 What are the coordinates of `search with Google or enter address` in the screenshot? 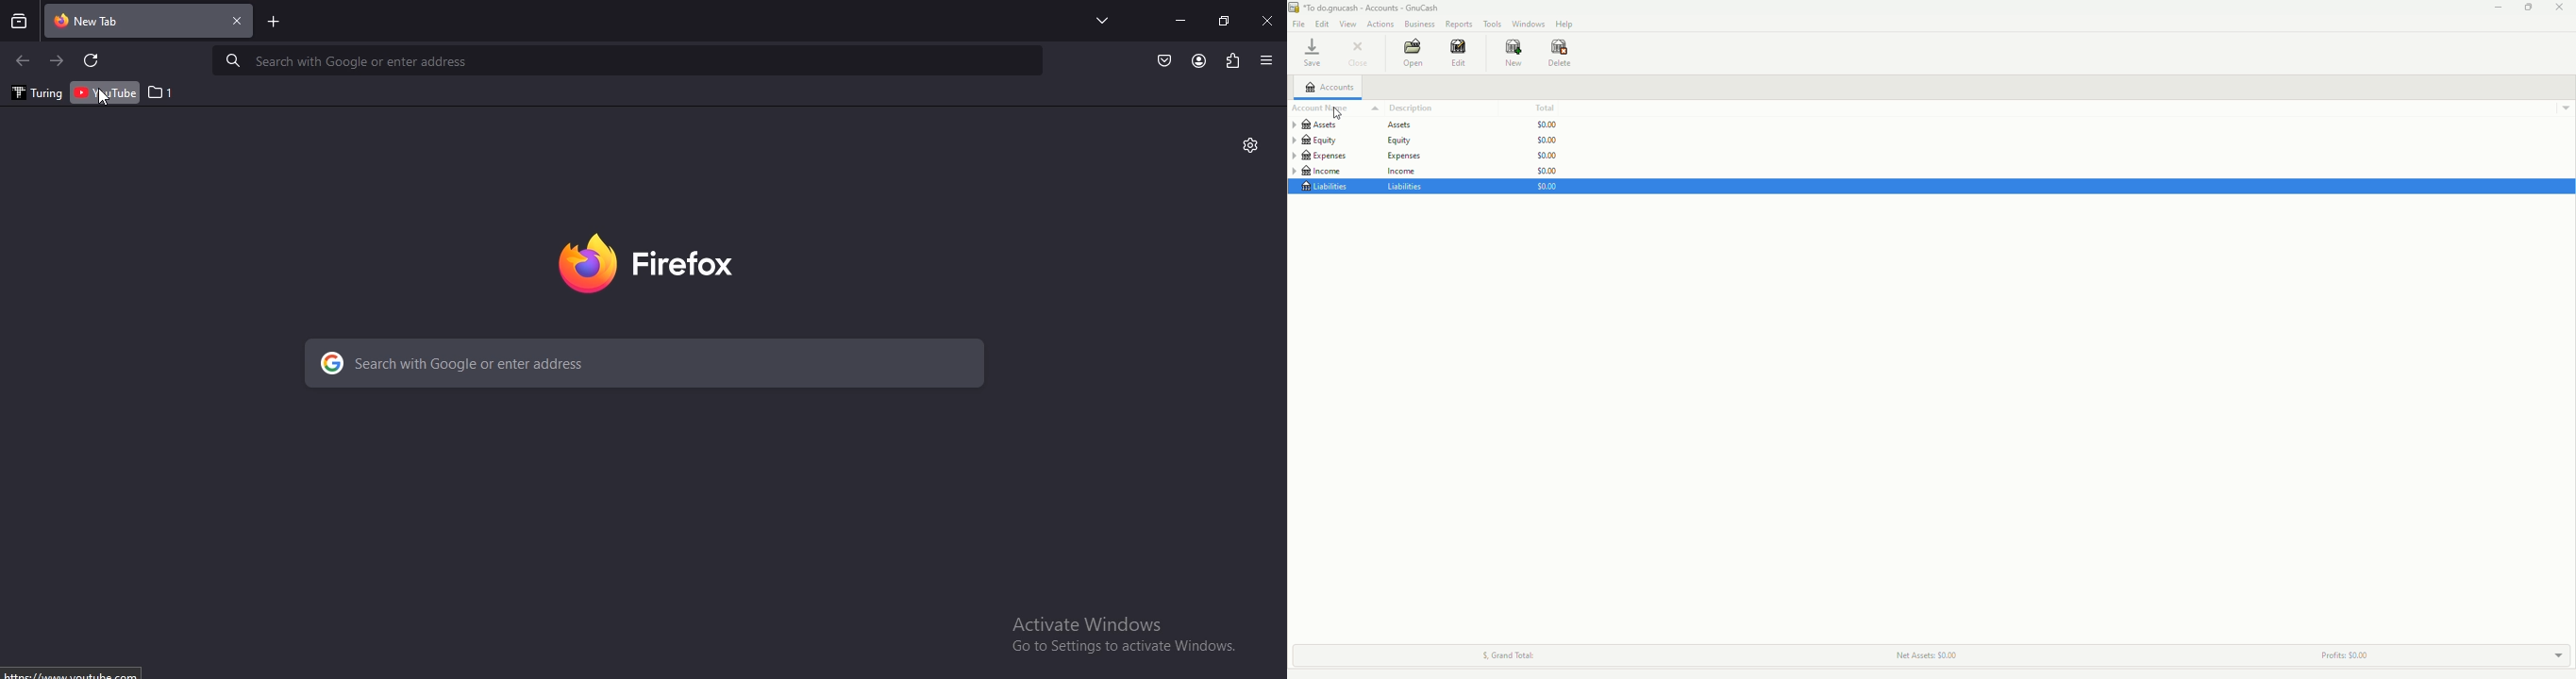 It's located at (535, 360).